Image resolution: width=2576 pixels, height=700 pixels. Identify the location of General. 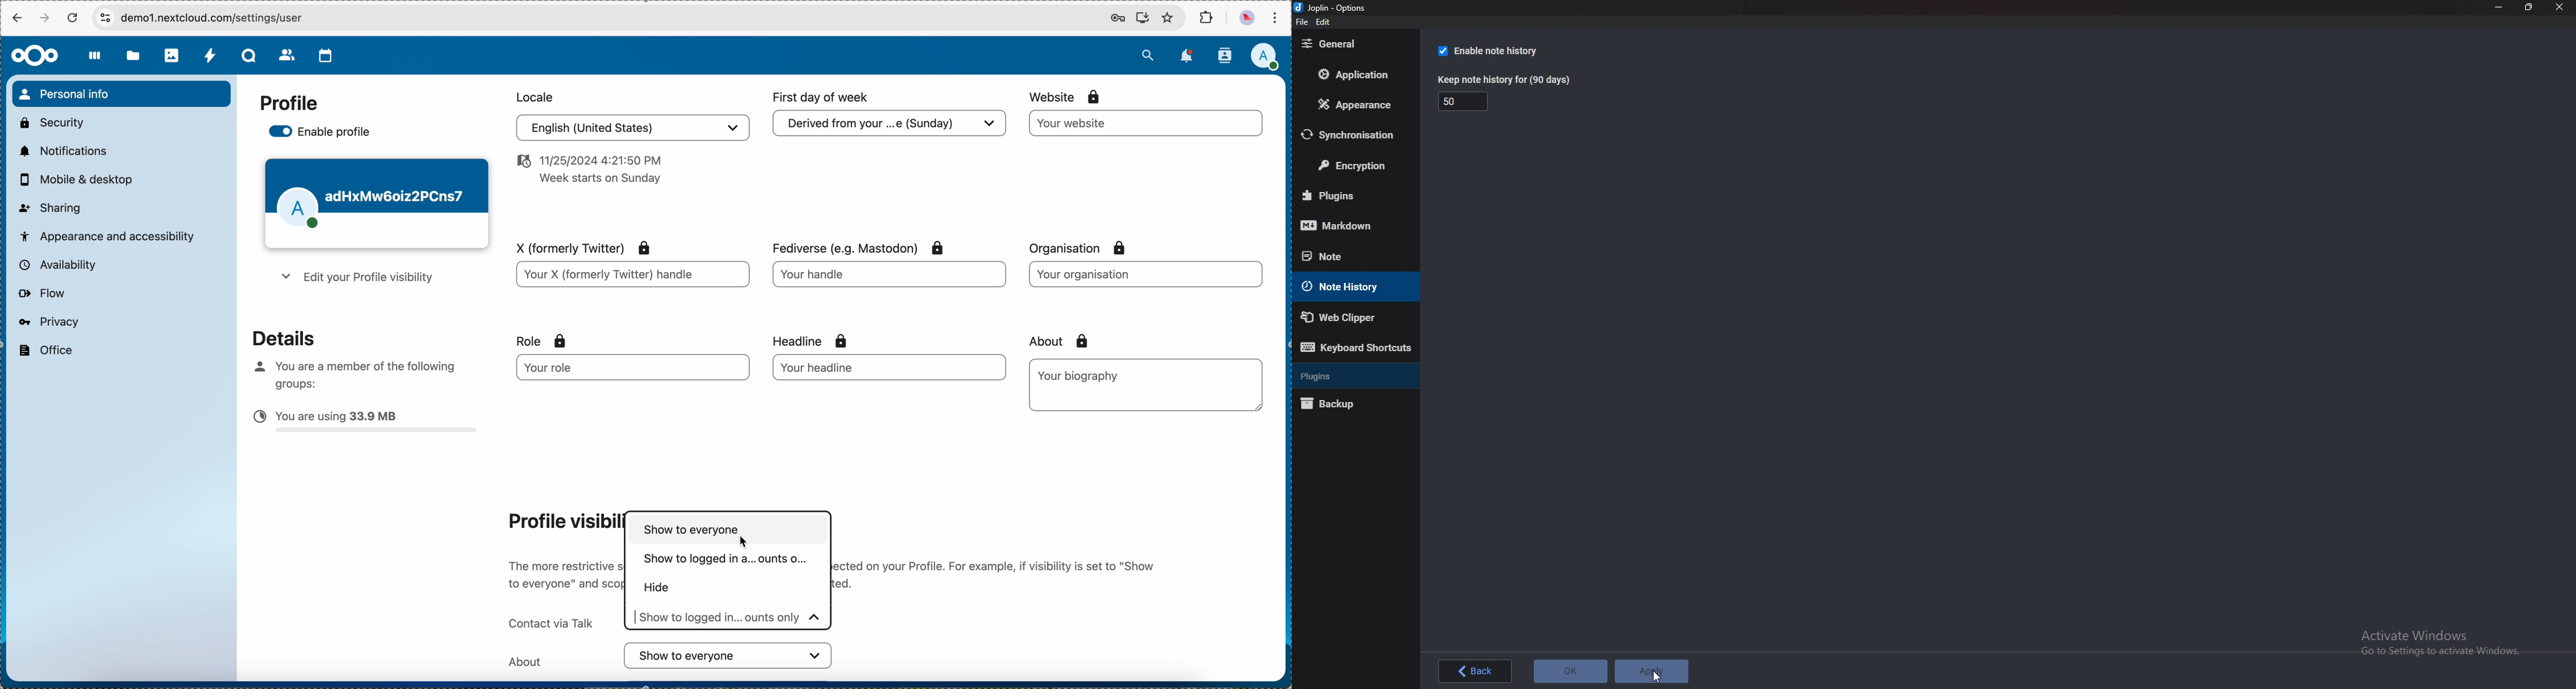
(1353, 45).